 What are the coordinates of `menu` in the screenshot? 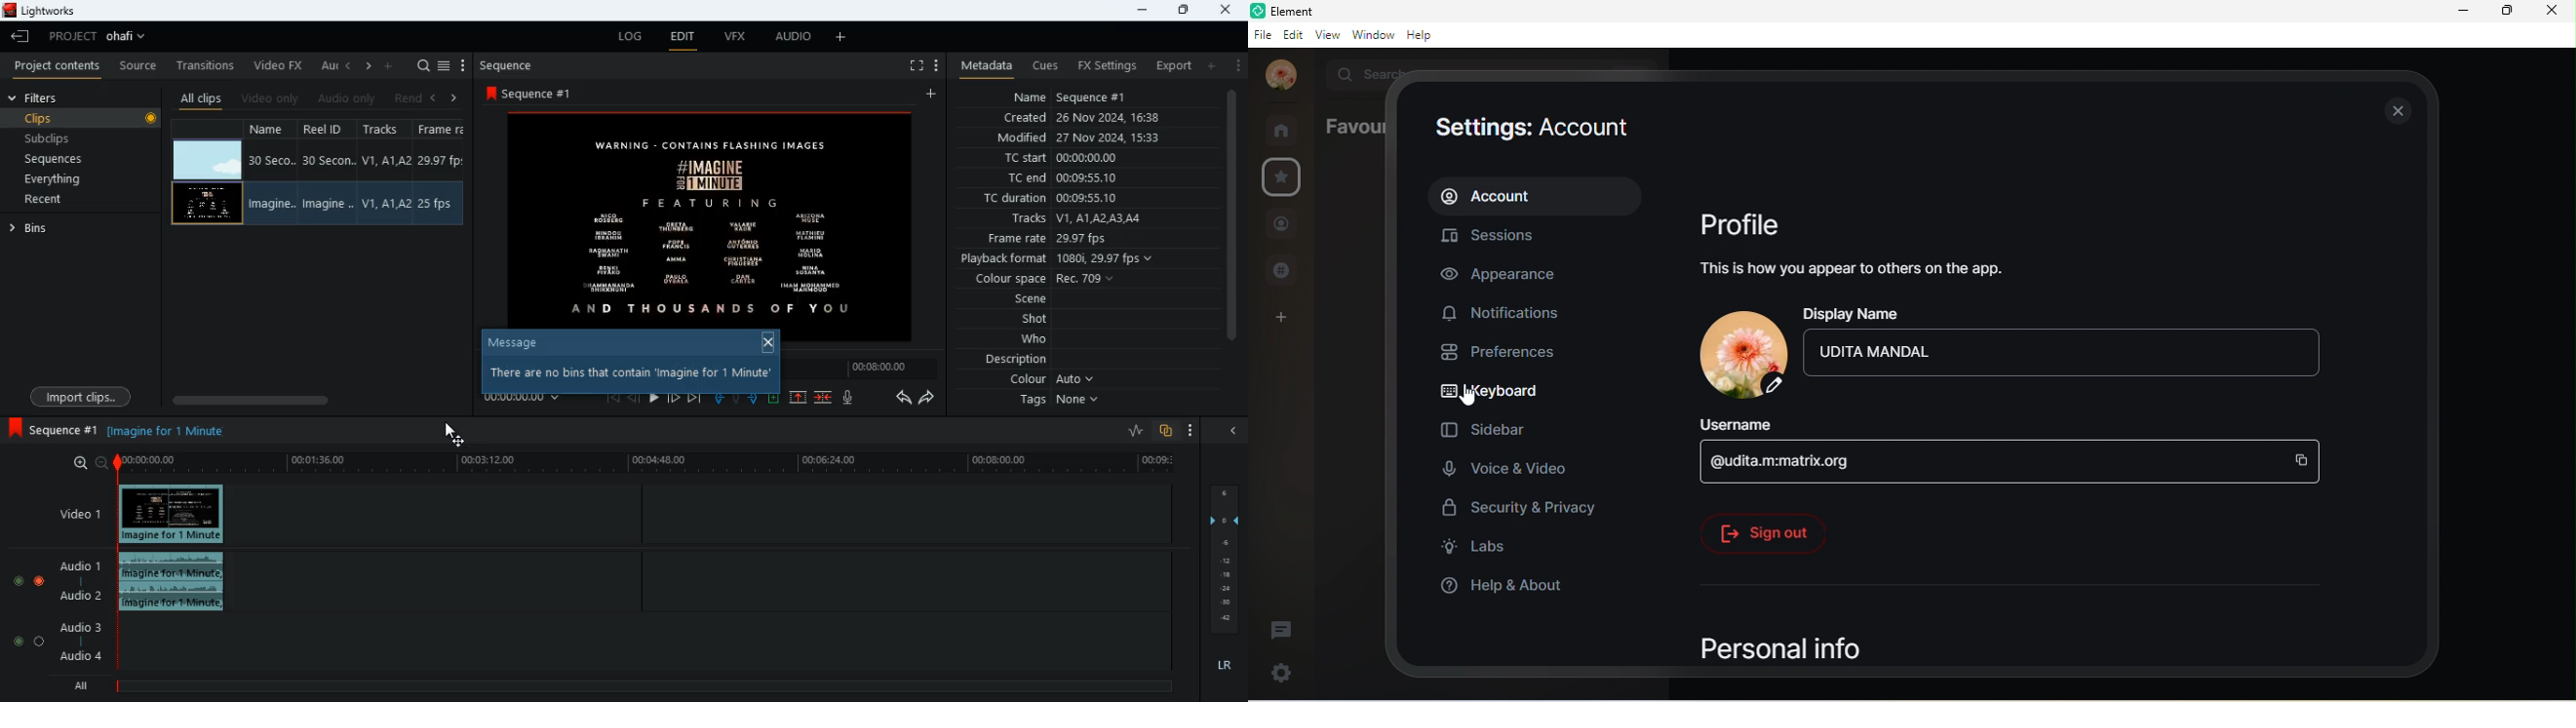 It's located at (936, 63).